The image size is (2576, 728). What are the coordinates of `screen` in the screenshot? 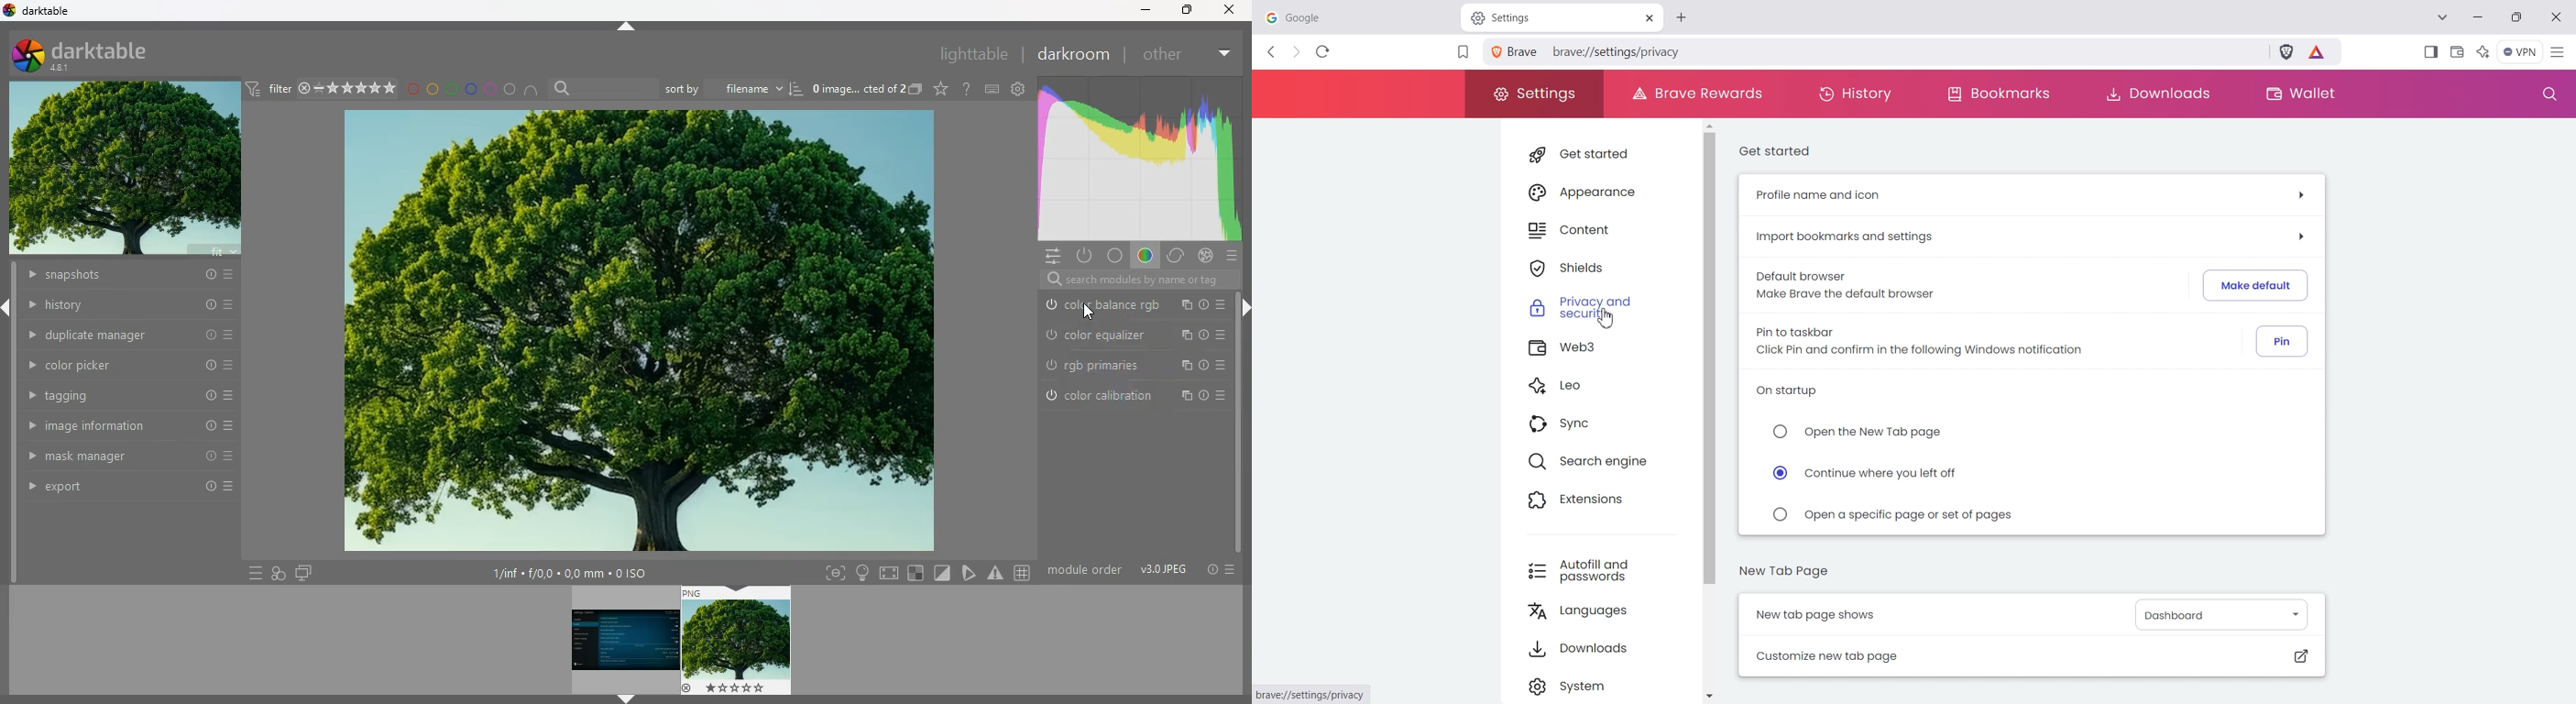 It's located at (891, 572).